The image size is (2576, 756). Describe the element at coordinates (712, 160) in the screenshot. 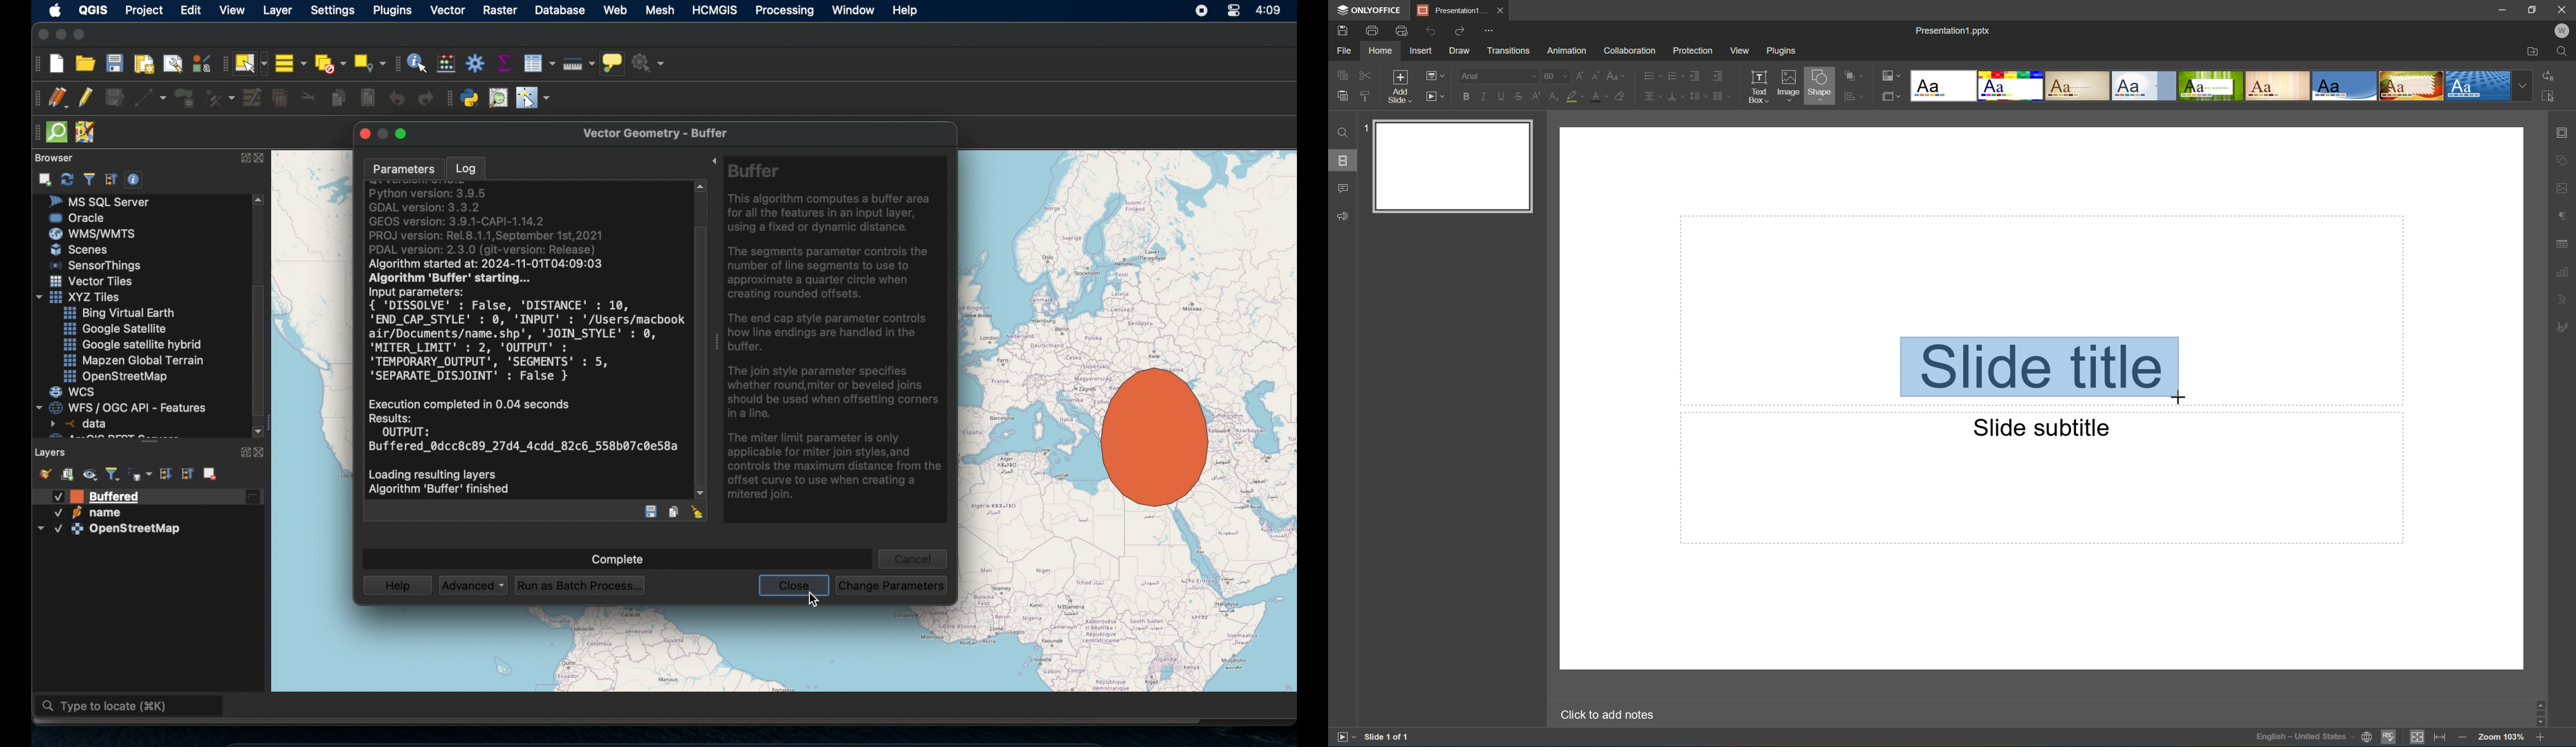

I see `expand ` at that location.